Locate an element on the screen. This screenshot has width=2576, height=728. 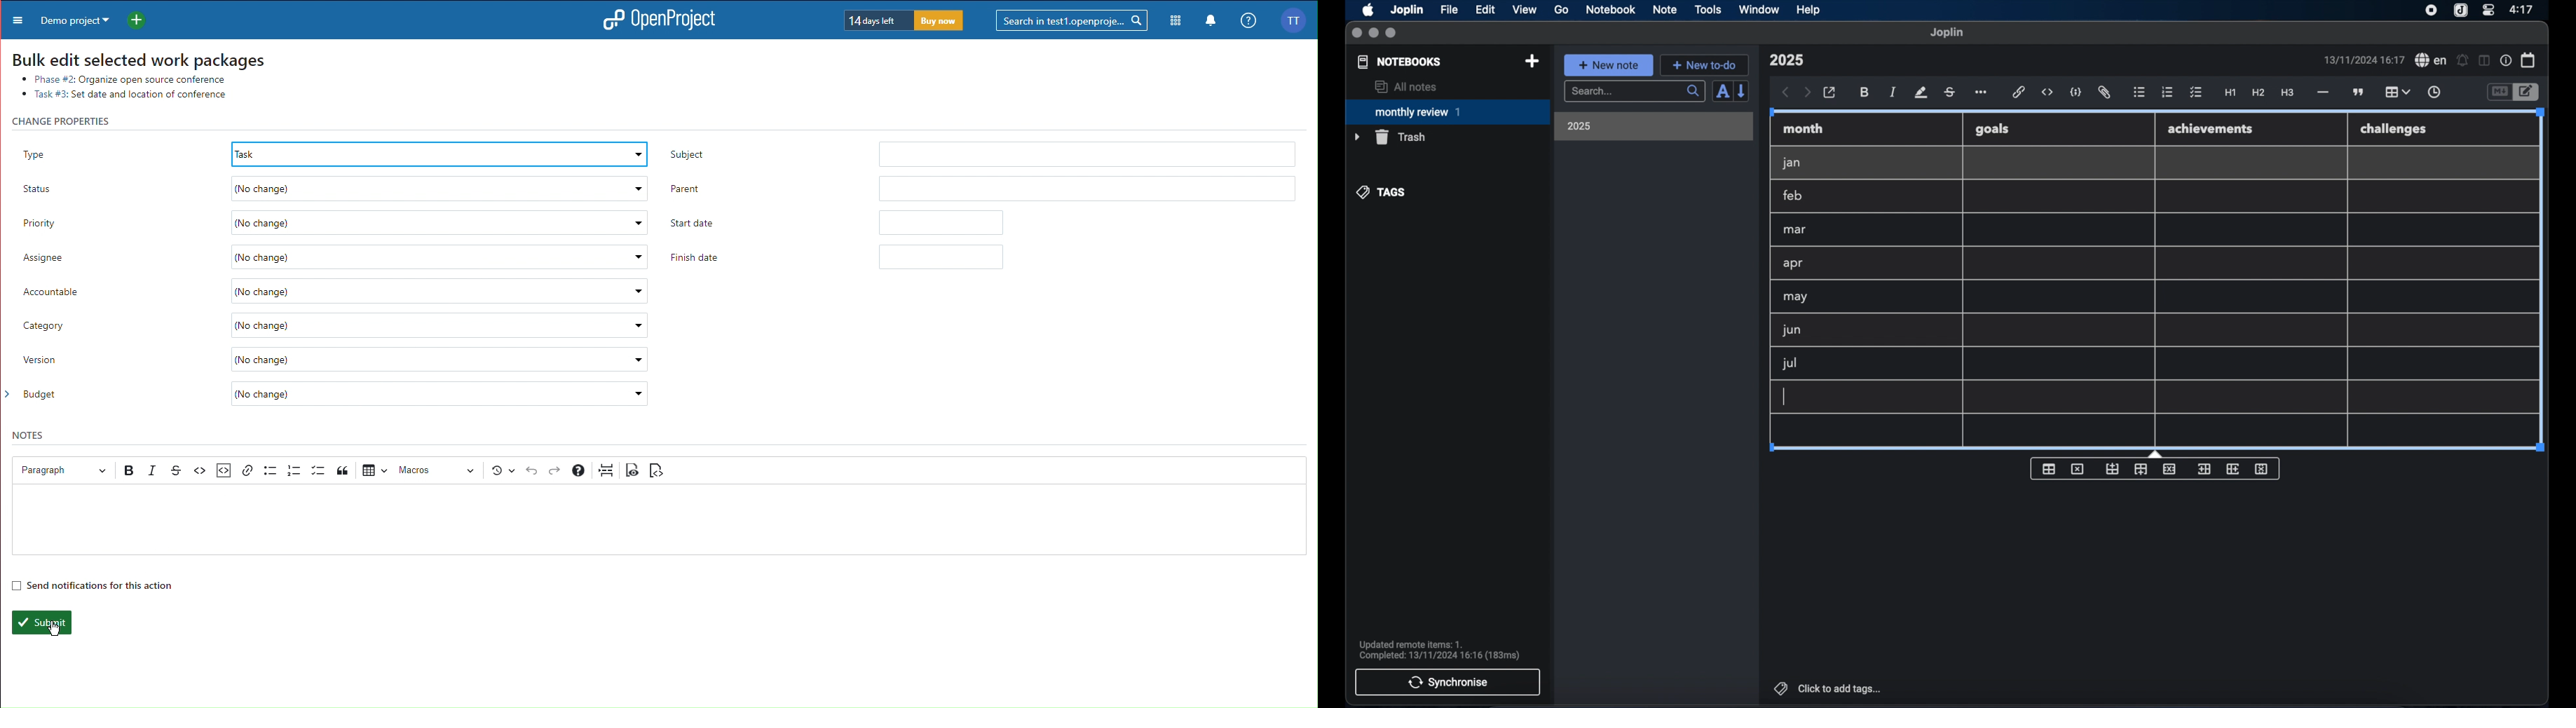
control center is located at coordinates (2488, 9).